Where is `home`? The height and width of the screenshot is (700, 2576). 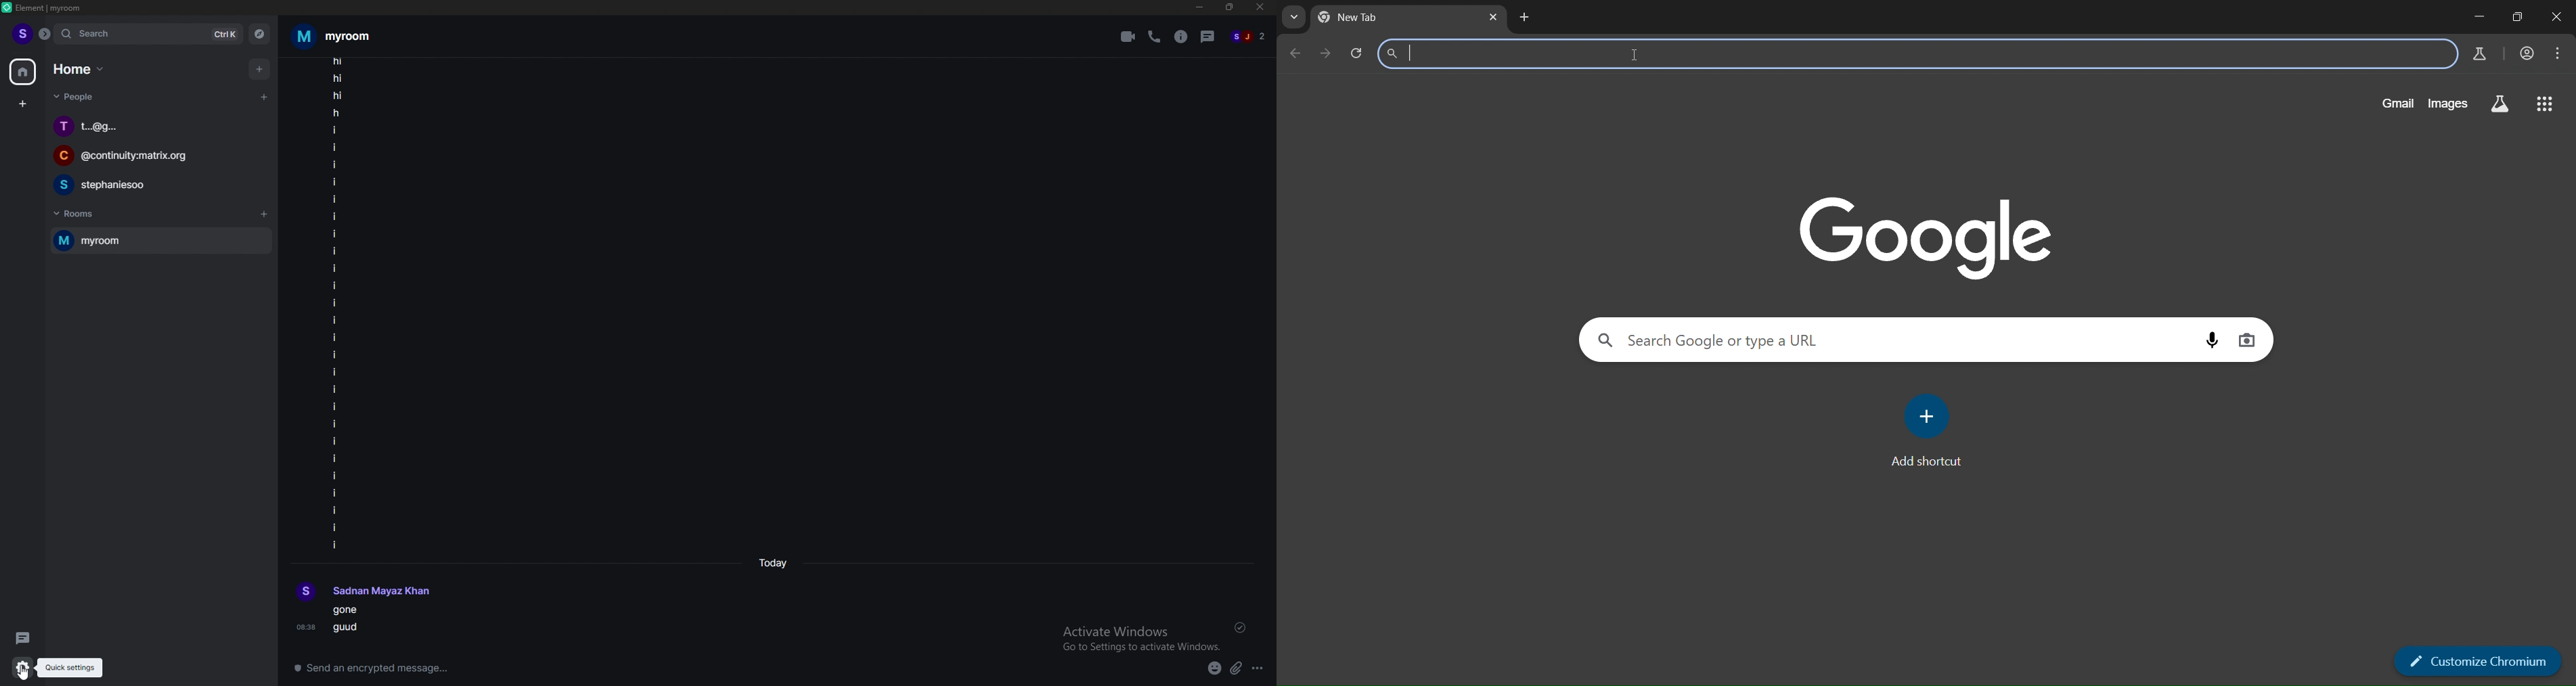 home is located at coordinates (80, 69).